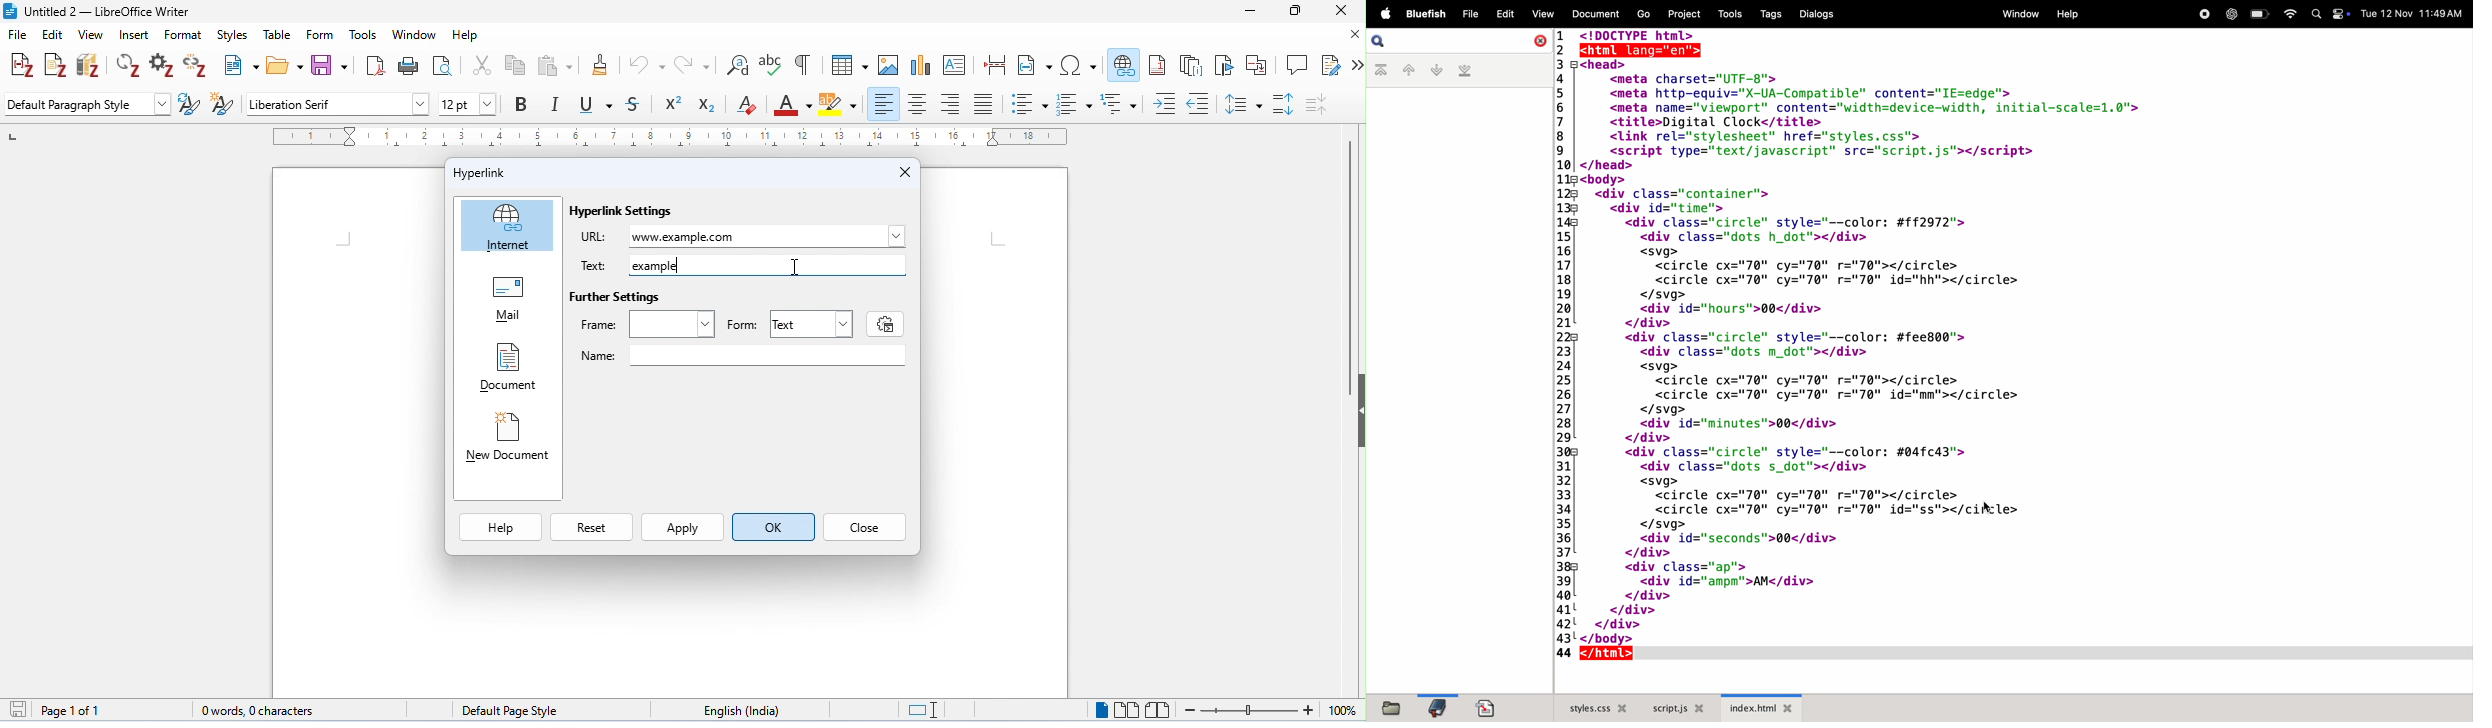 Image resolution: width=2492 pixels, height=728 pixels. I want to click on page 1 of 1, so click(73, 711).